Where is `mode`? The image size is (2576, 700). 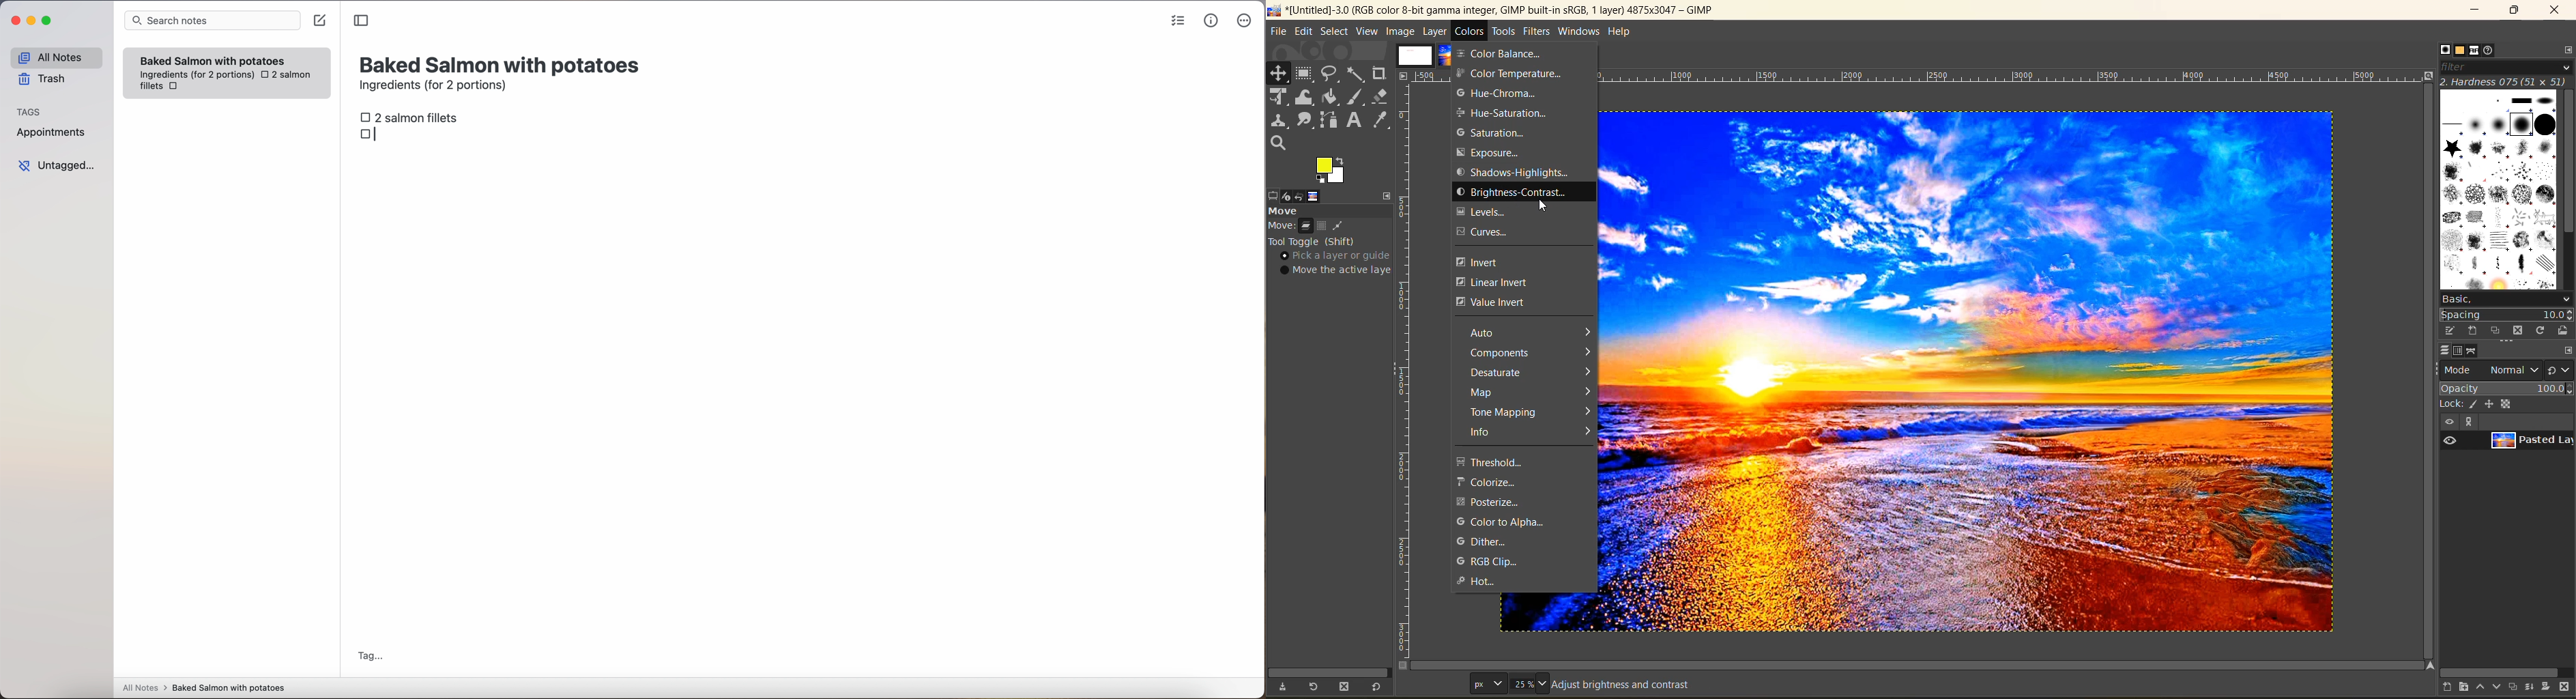 mode is located at coordinates (2491, 369).